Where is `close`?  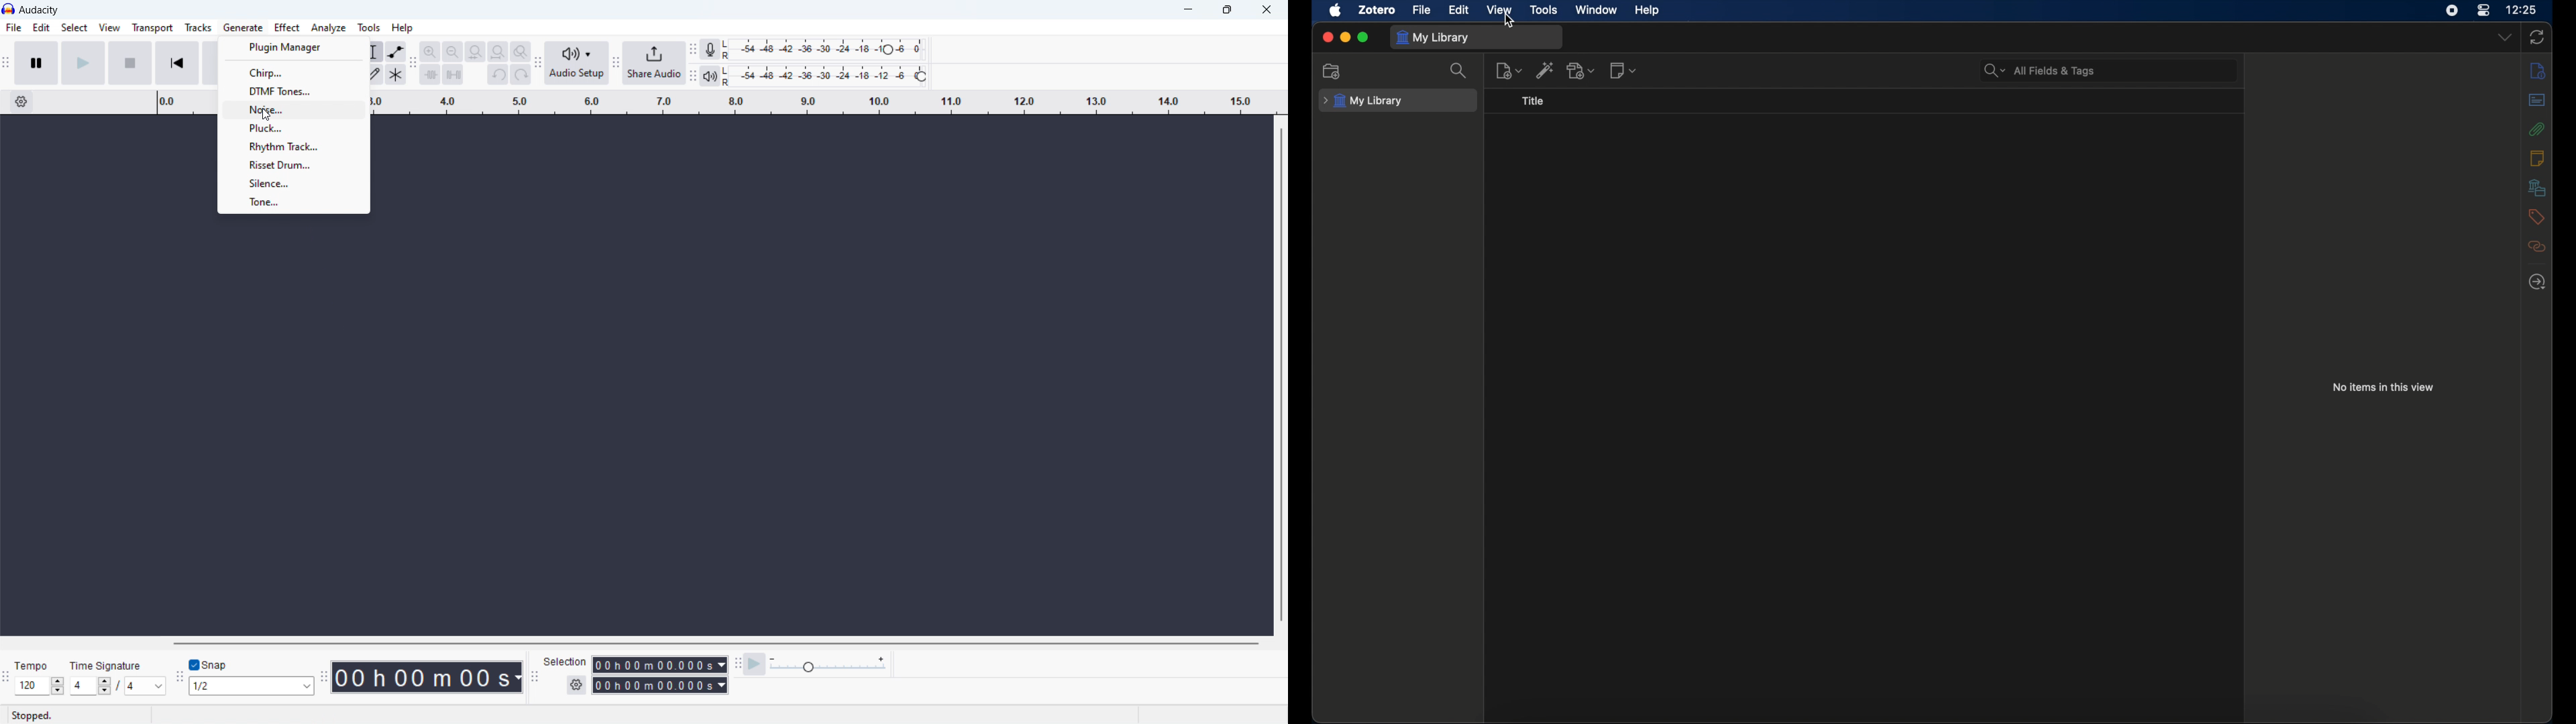 close is located at coordinates (1327, 37).